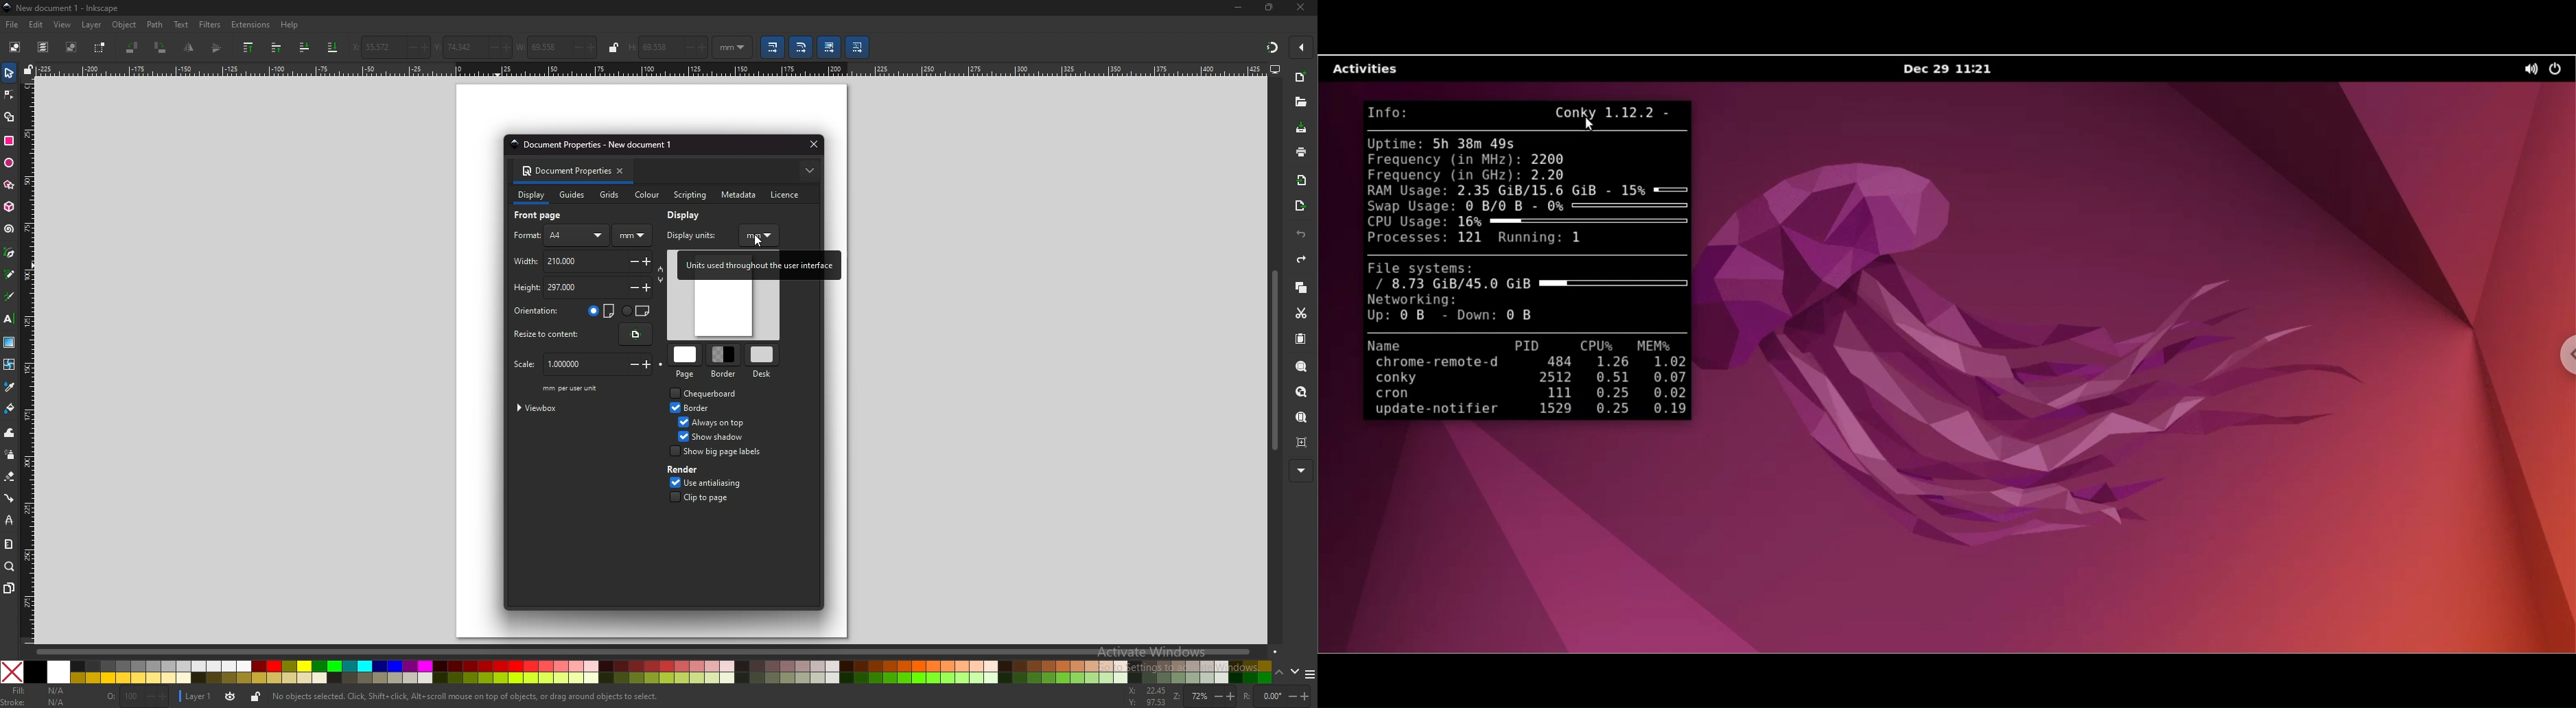 The height and width of the screenshot is (728, 2576). Describe the element at coordinates (671, 407) in the screenshot. I see `Checkbox` at that location.